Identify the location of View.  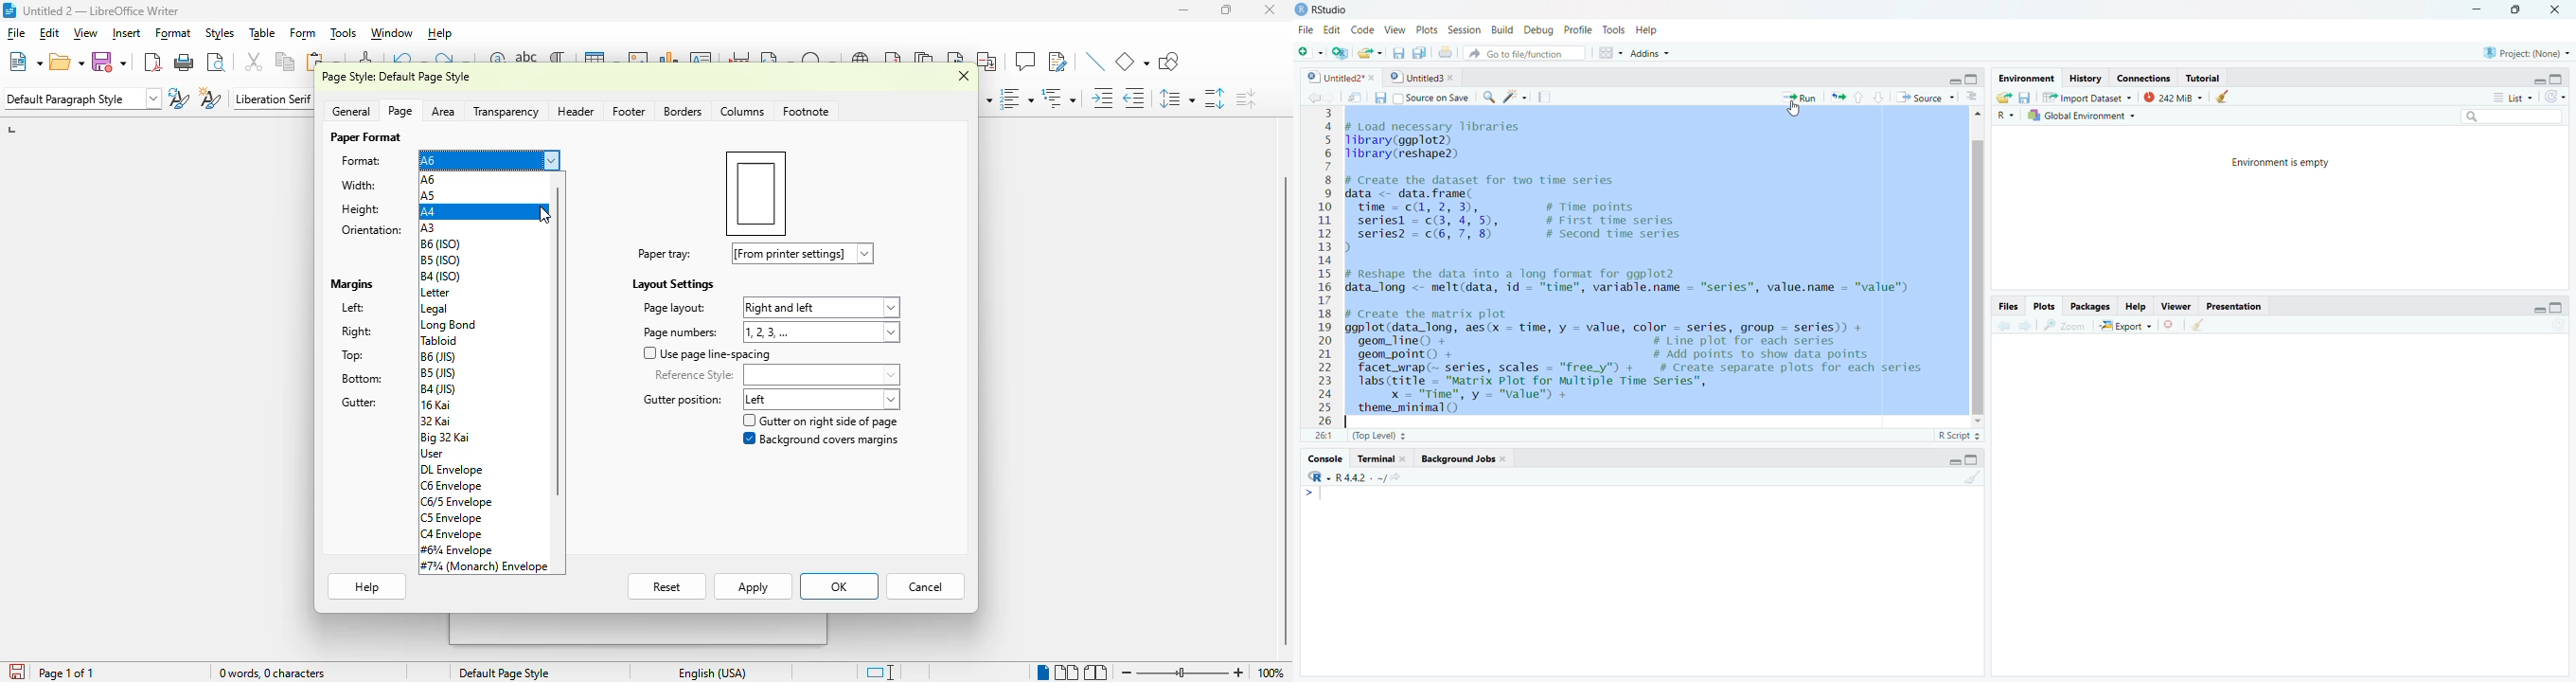
(1395, 30).